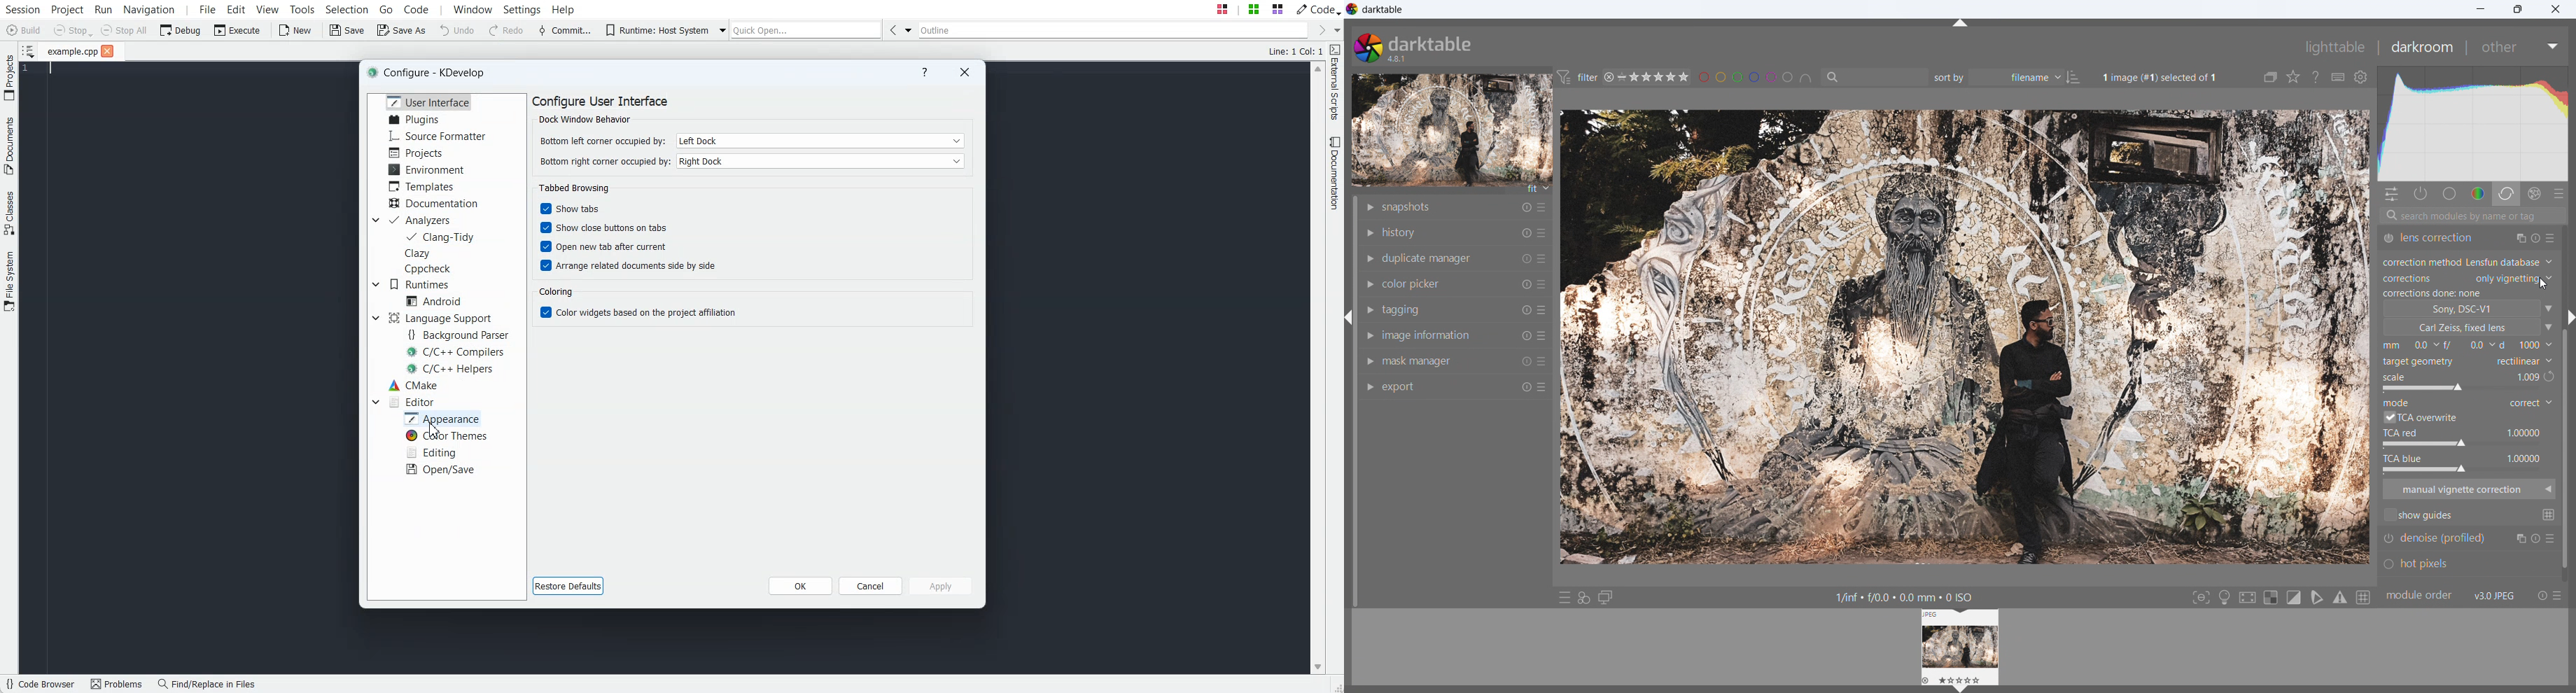 The image size is (2576, 700). What do you see at coordinates (2316, 598) in the screenshot?
I see `toggle softproofing` at bounding box center [2316, 598].